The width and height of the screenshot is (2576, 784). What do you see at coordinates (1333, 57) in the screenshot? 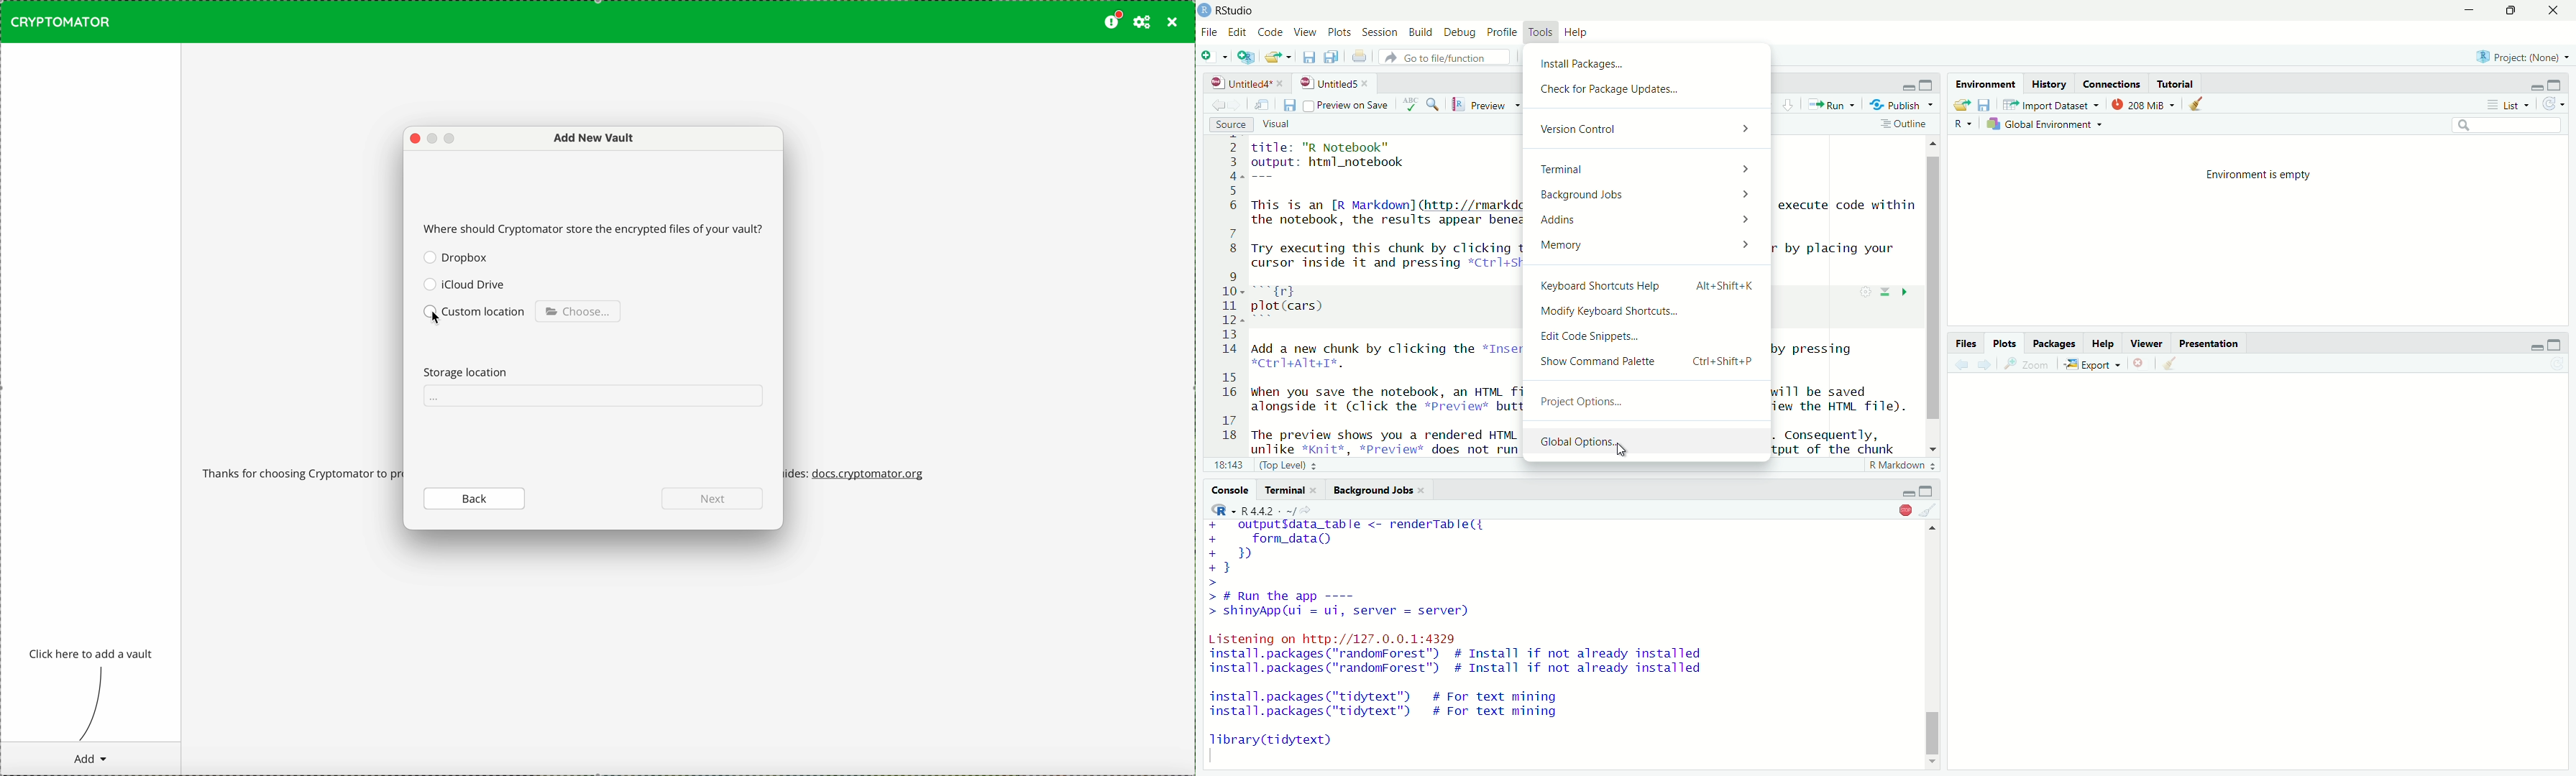
I see `save all open documents` at bounding box center [1333, 57].